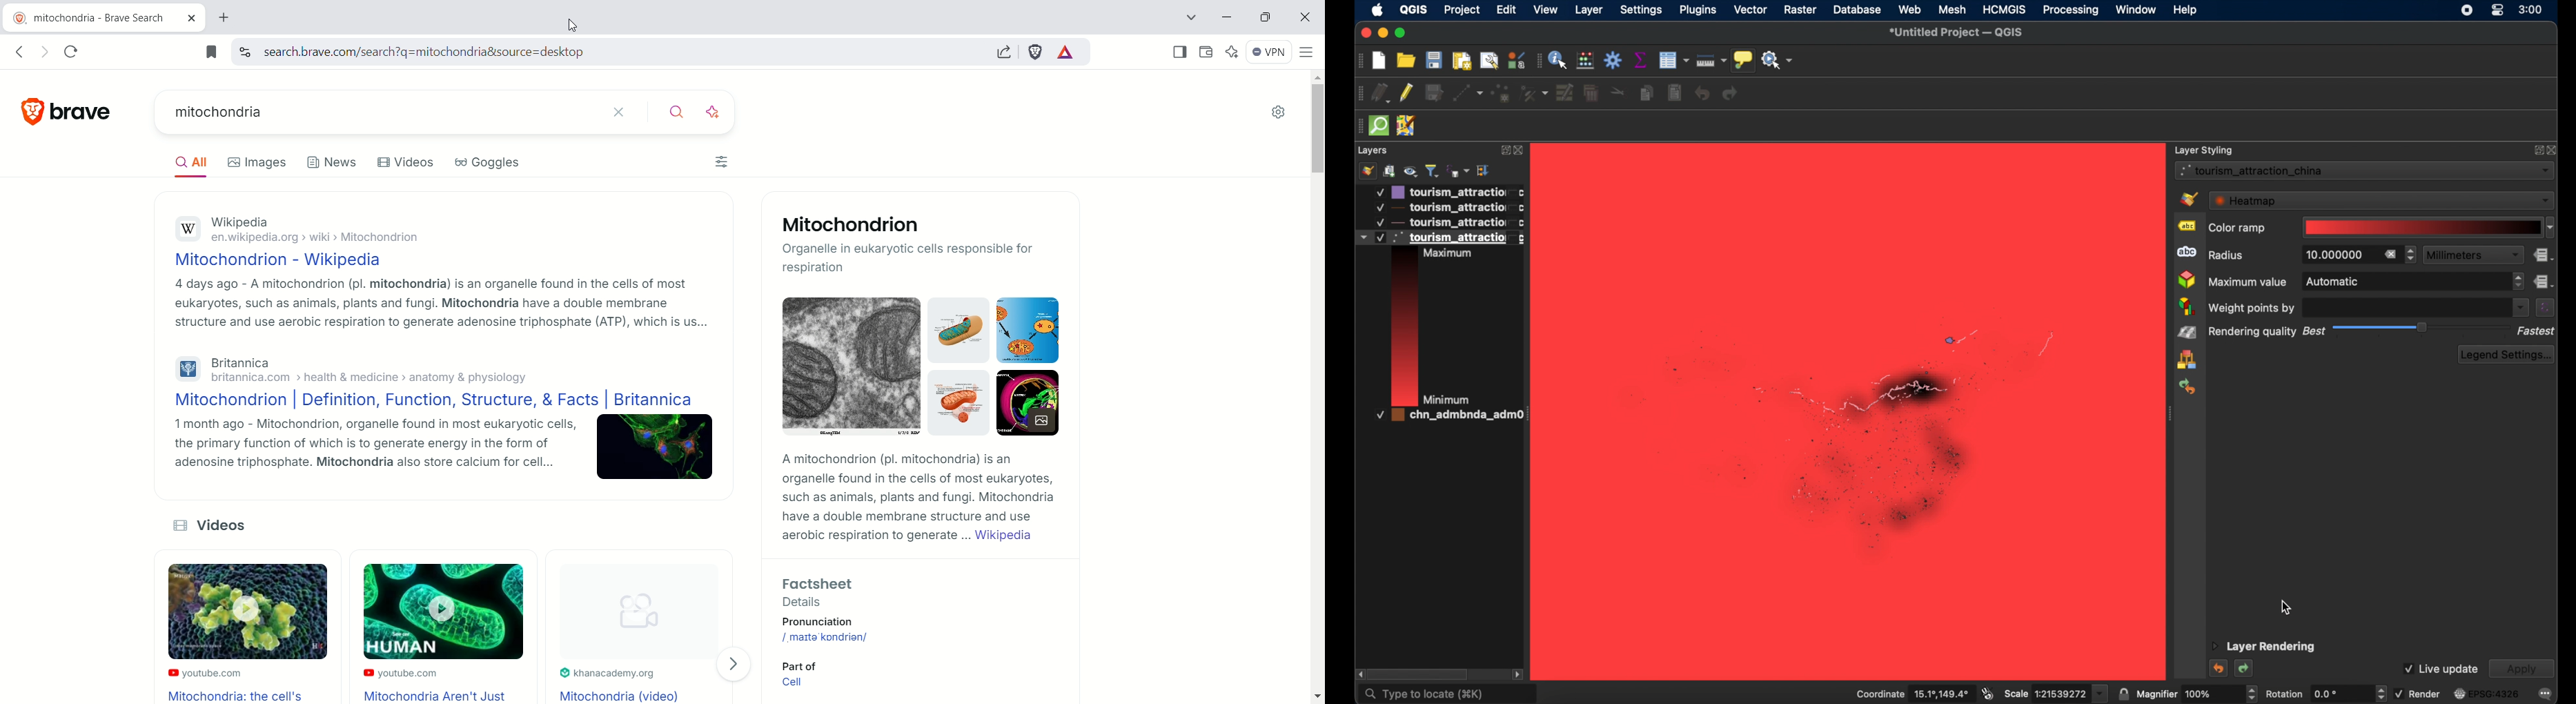 This screenshot has width=2576, height=728. Describe the element at coordinates (1381, 93) in the screenshot. I see `current edits` at that location.